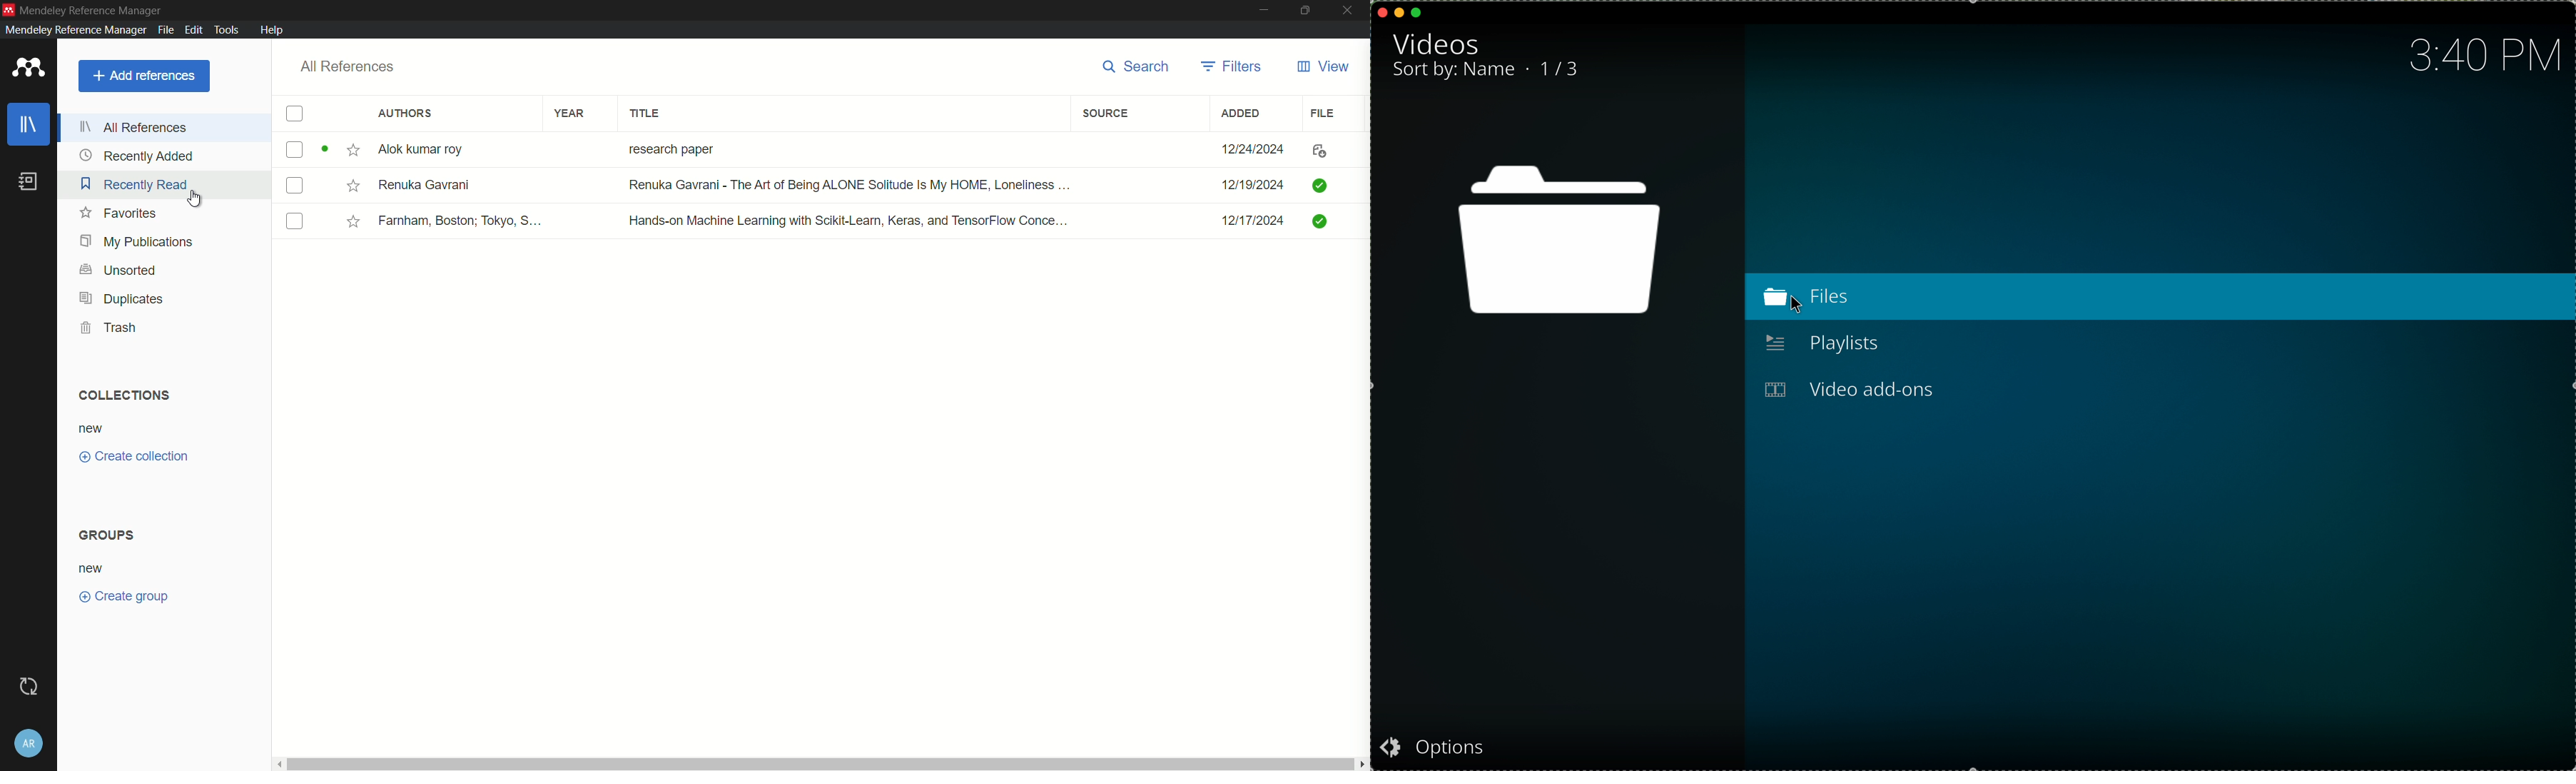 This screenshot has height=784, width=2576. Describe the element at coordinates (29, 743) in the screenshot. I see `account and help` at that location.